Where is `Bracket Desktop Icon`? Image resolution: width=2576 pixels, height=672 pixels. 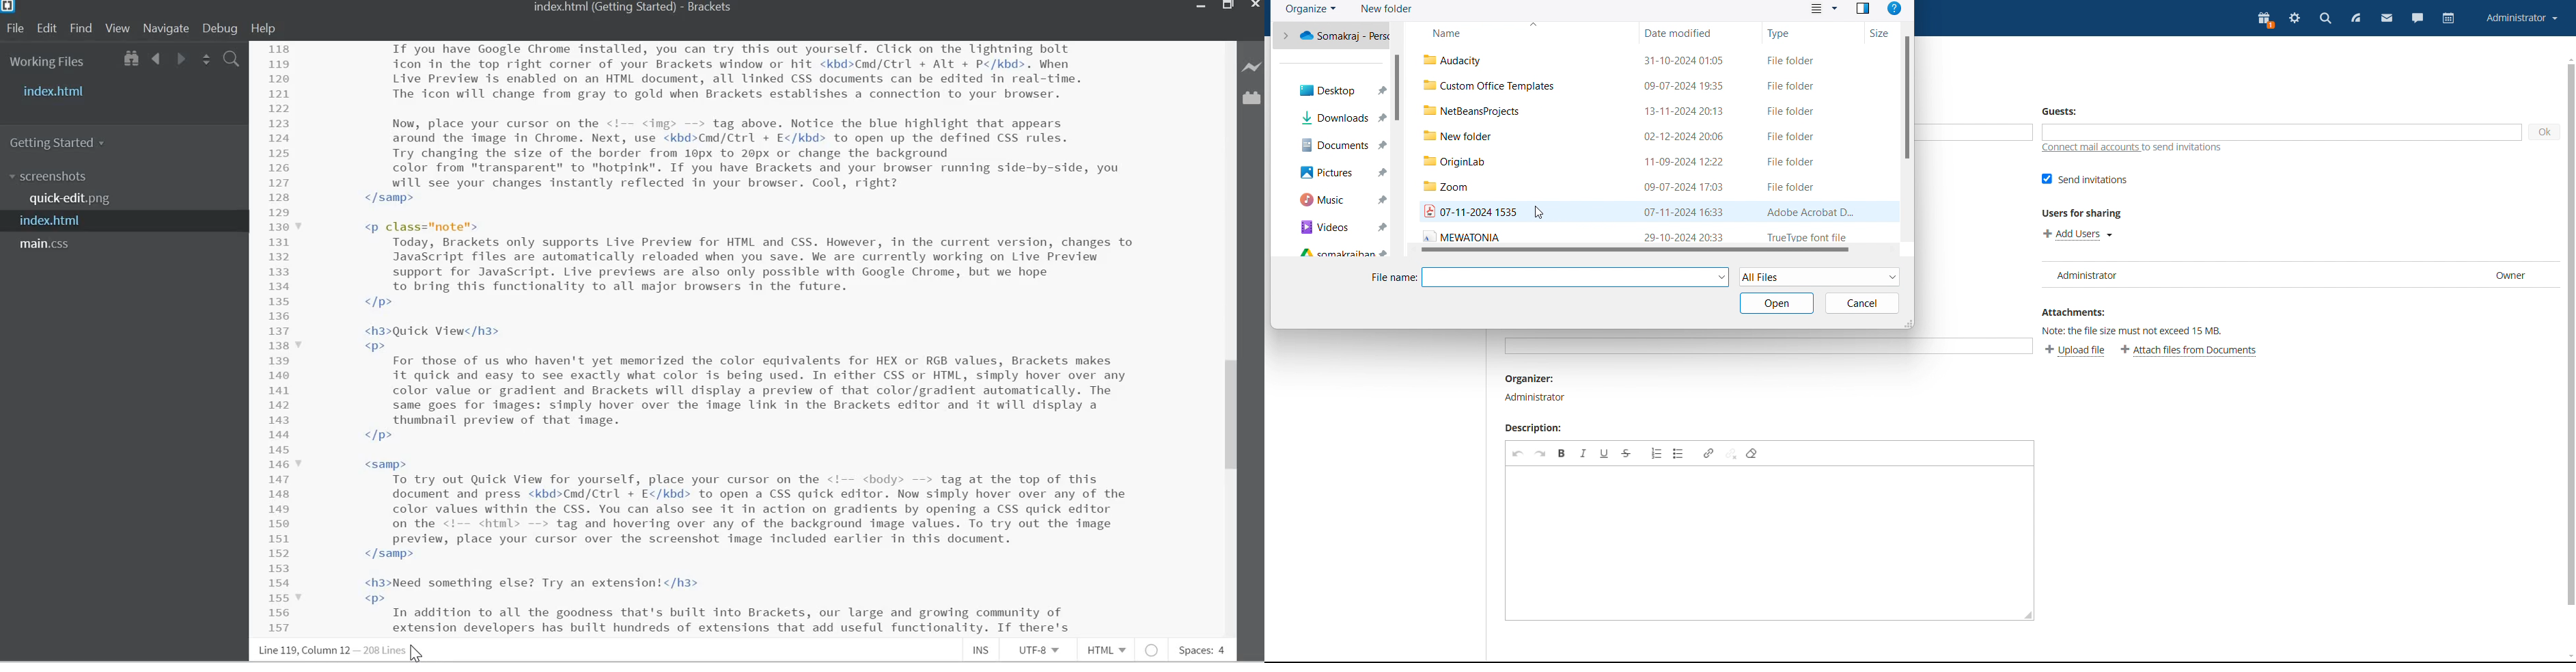
Bracket Desktop Icon is located at coordinates (8, 6).